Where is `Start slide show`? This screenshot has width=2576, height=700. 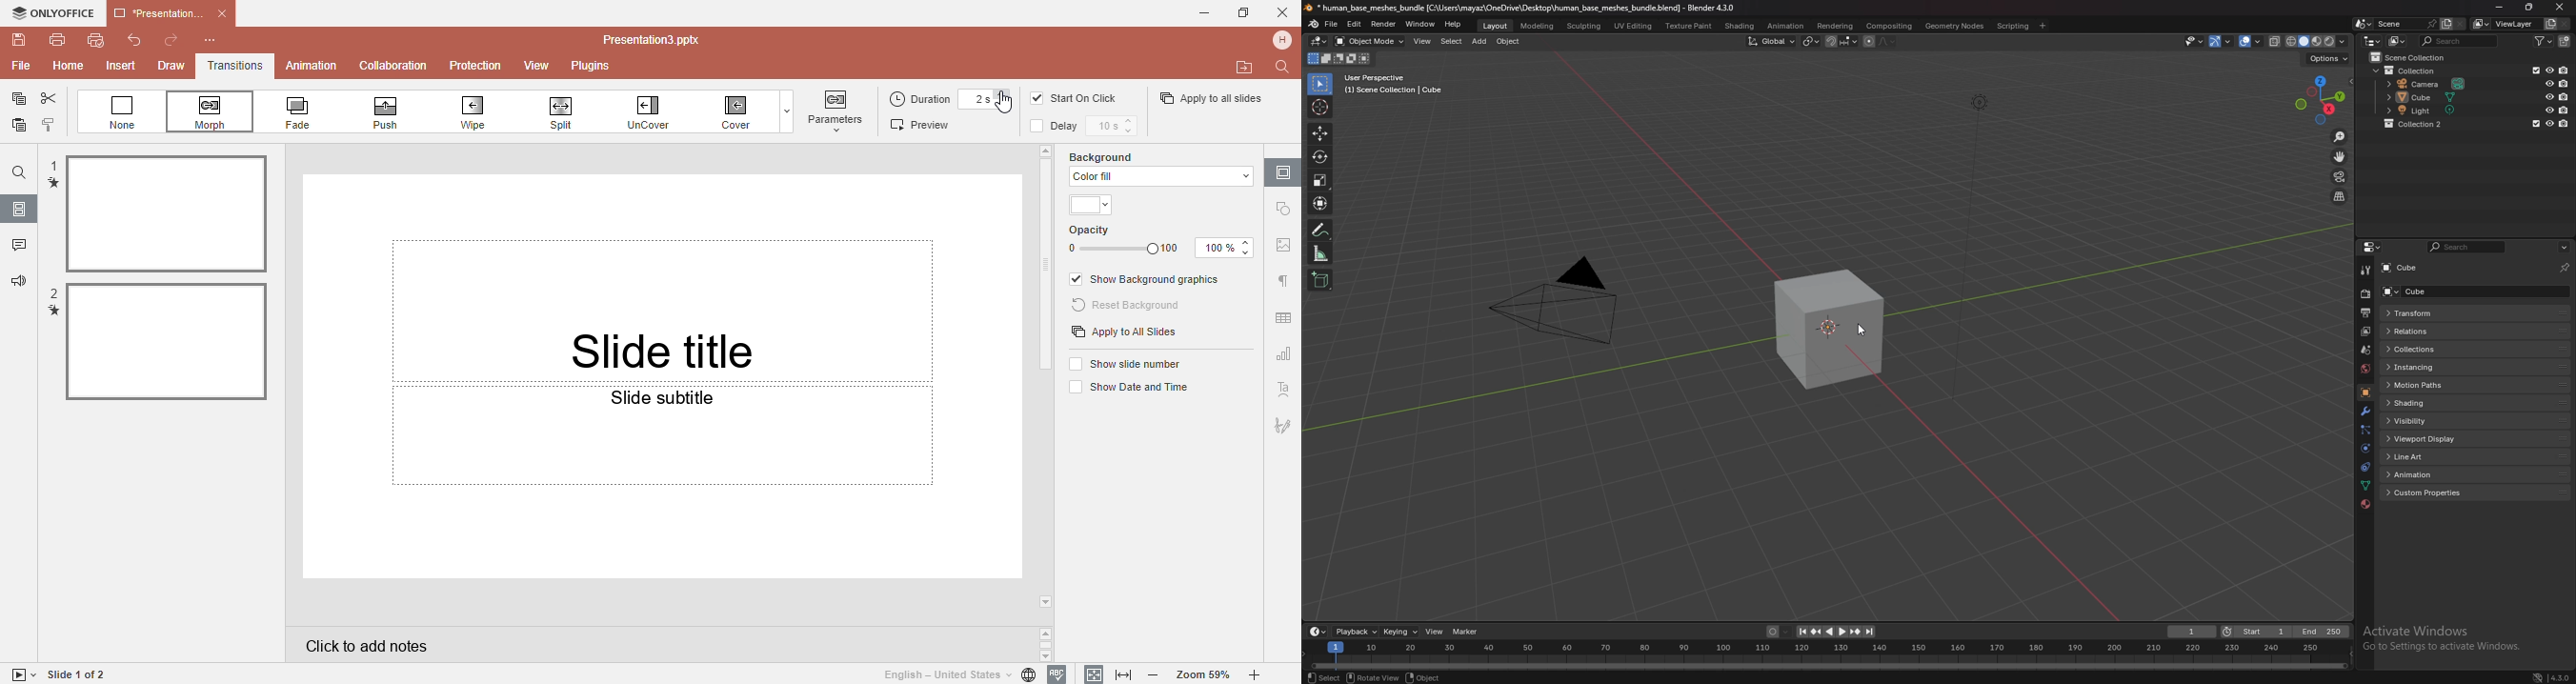
Start slide show is located at coordinates (20, 674).